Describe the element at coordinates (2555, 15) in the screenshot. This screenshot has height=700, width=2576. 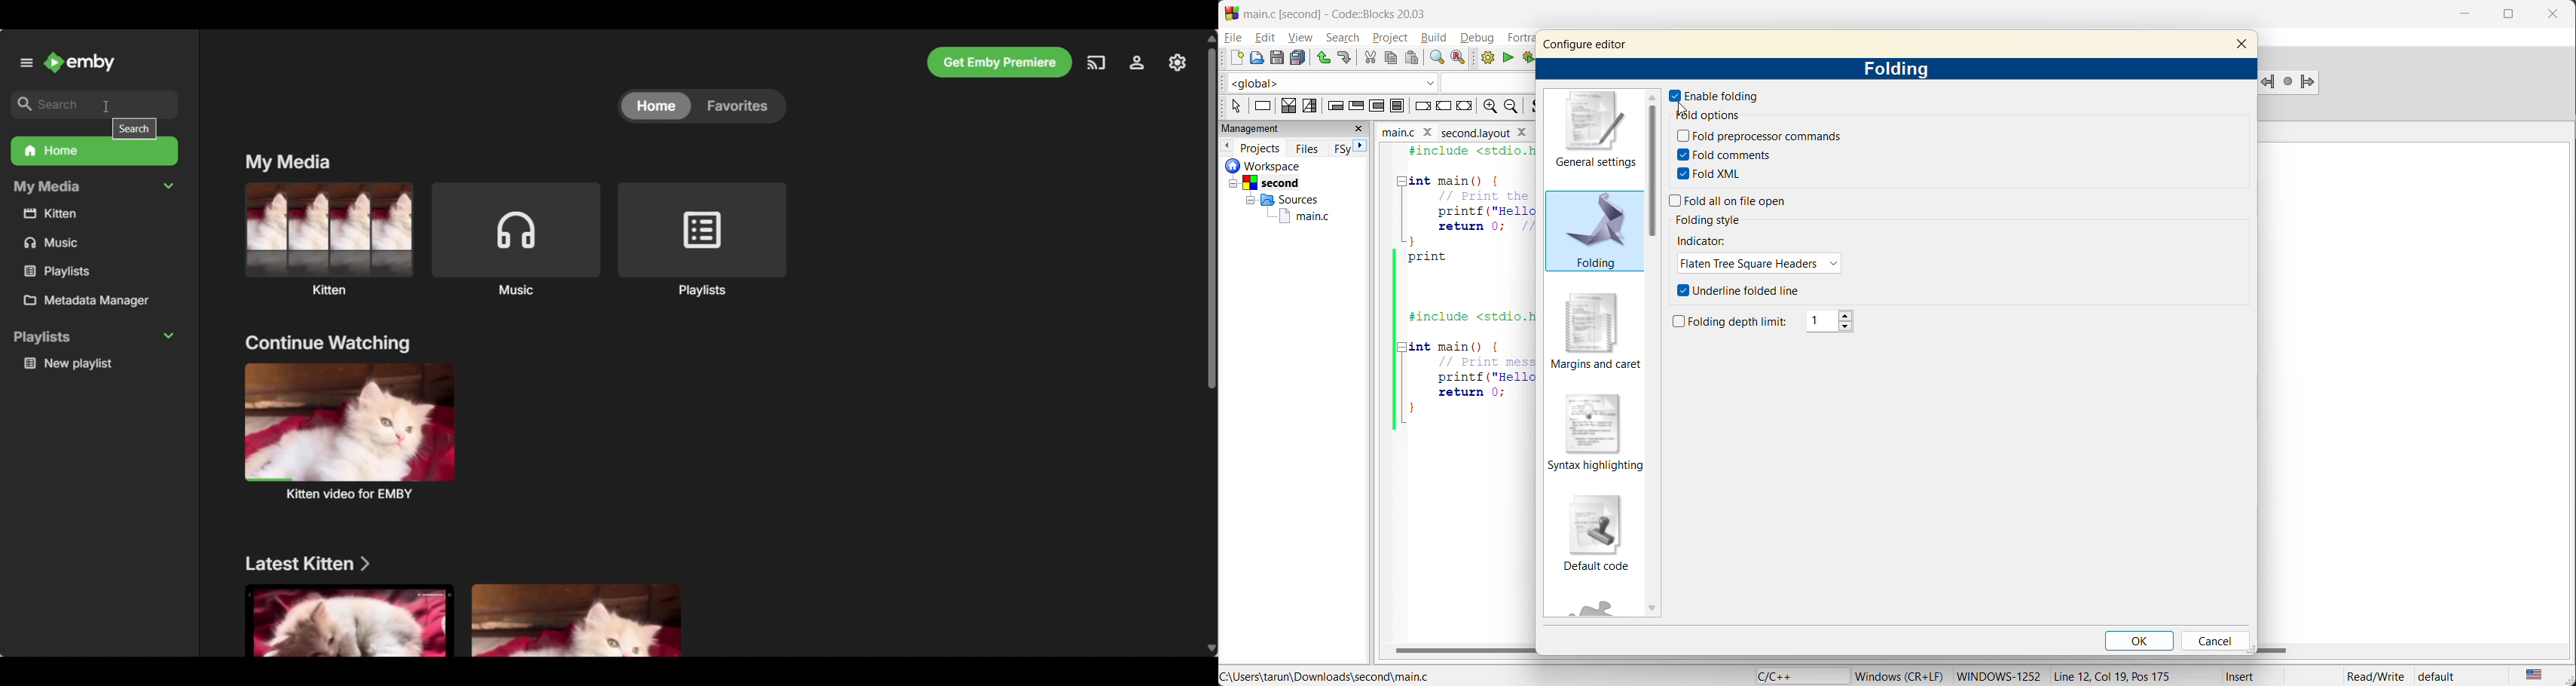
I see `close` at that location.